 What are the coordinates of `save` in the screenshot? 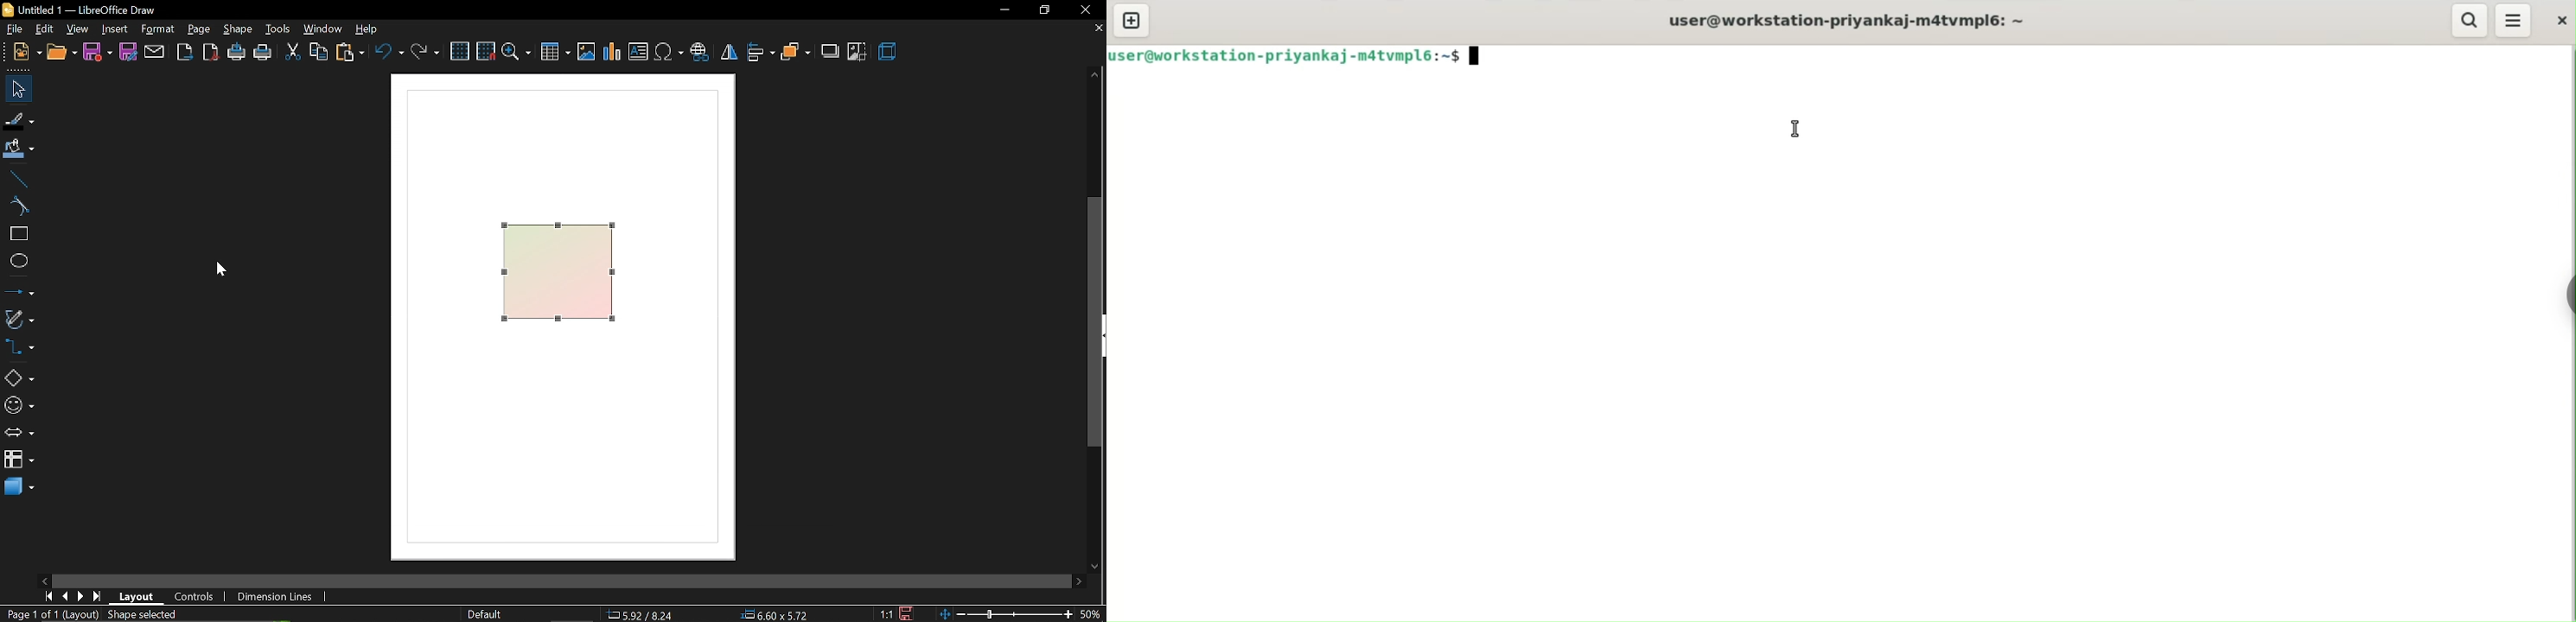 It's located at (904, 613).